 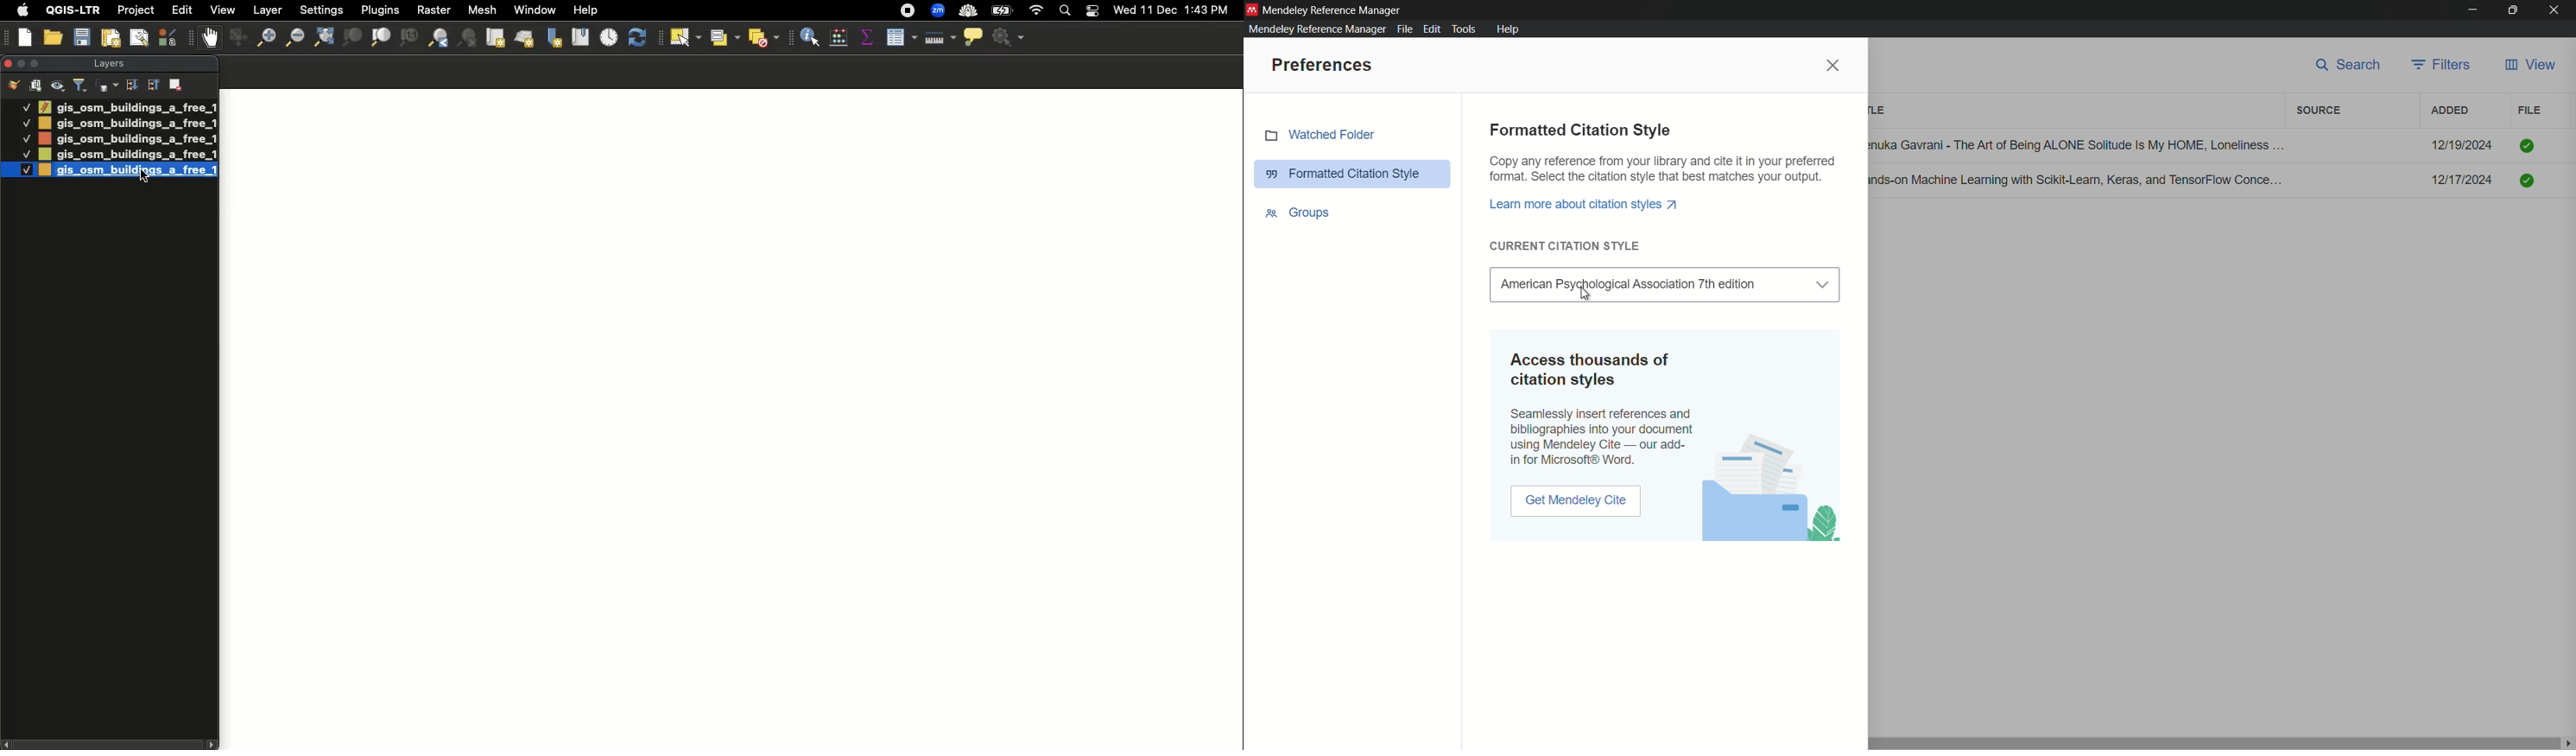 What do you see at coordinates (1405, 30) in the screenshot?
I see `file menu` at bounding box center [1405, 30].